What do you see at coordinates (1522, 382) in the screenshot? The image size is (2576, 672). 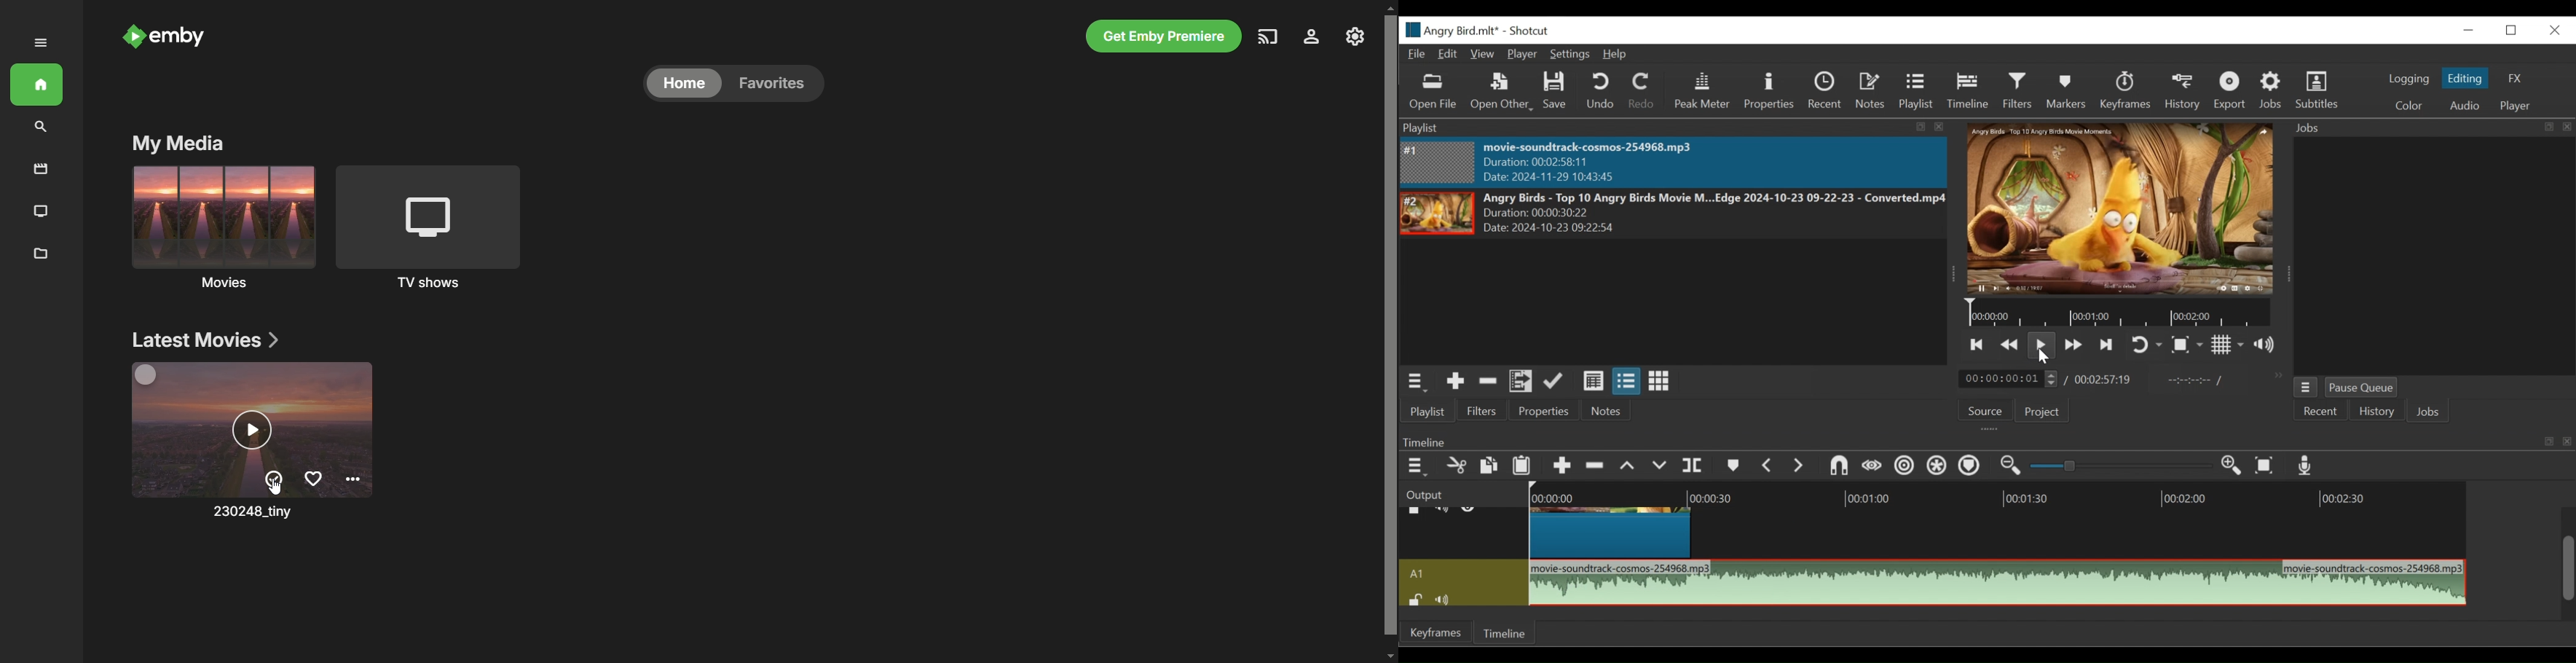 I see `Add files to the playlist` at bounding box center [1522, 382].